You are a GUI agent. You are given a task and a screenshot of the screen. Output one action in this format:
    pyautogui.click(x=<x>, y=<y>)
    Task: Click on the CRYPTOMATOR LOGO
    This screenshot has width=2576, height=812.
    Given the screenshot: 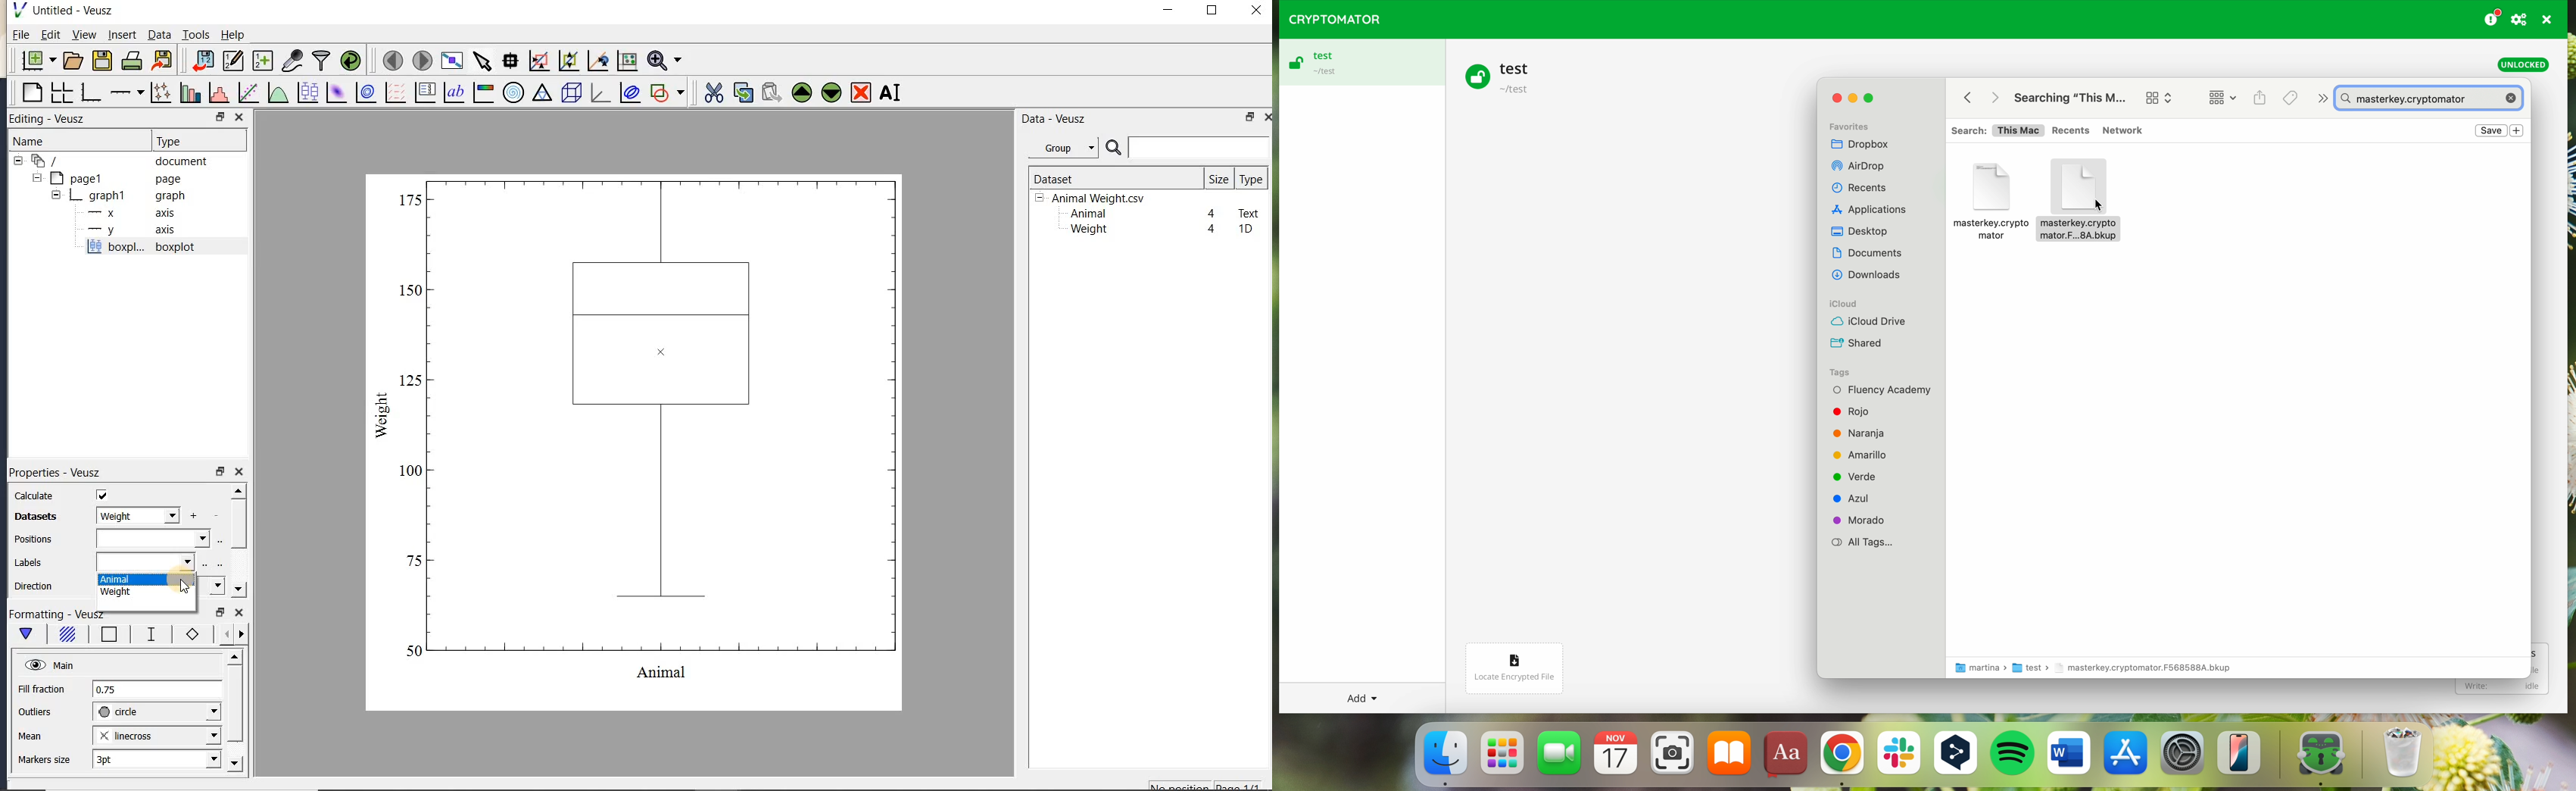 What is the action you would take?
    pyautogui.click(x=1330, y=17)
    